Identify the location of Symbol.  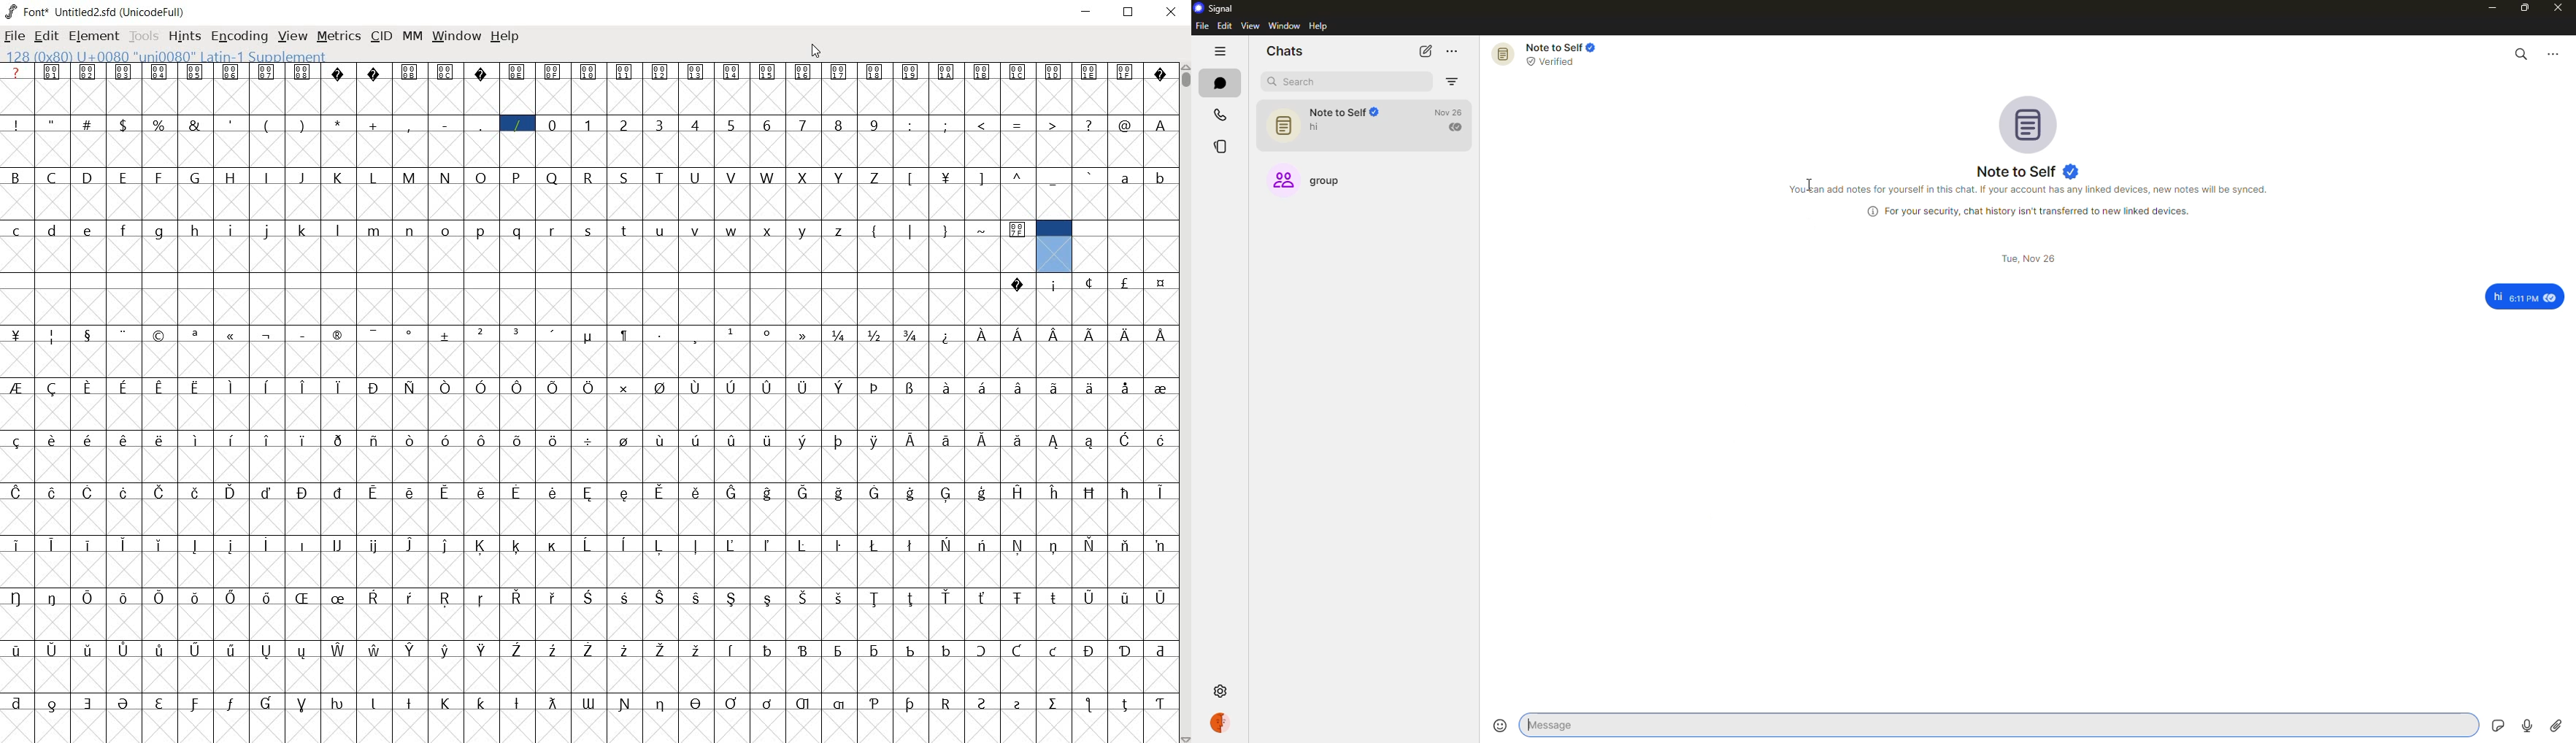
(1053, 284).